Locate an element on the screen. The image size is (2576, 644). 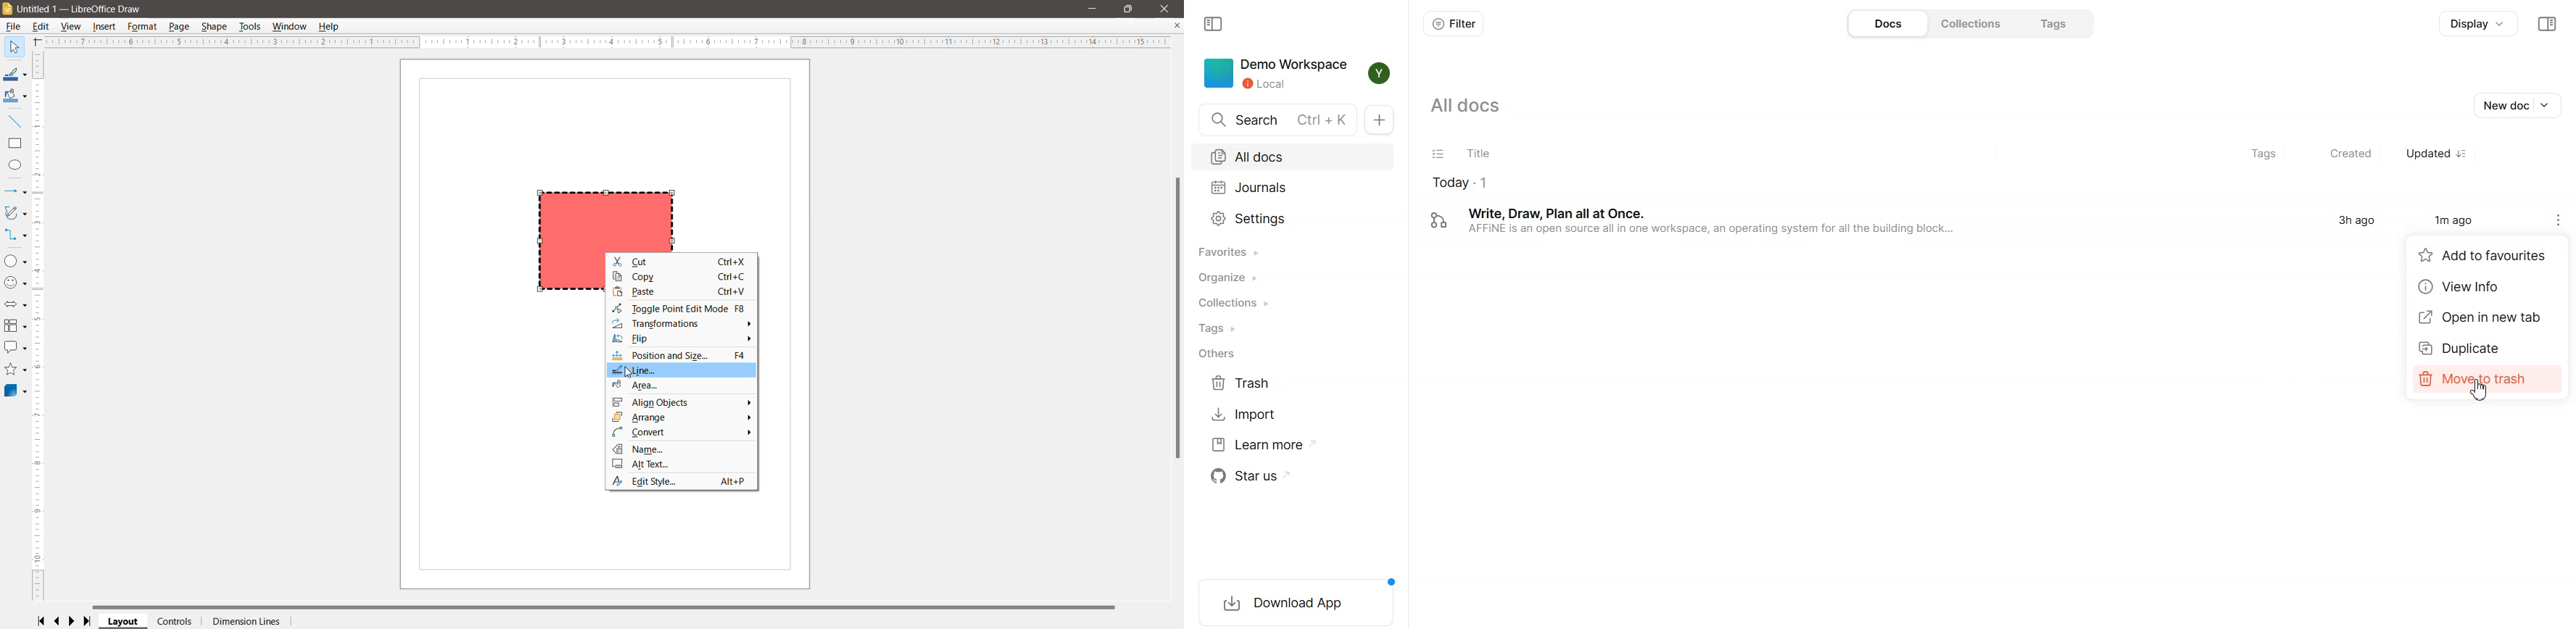
Window is located at coordinates (288, 27).